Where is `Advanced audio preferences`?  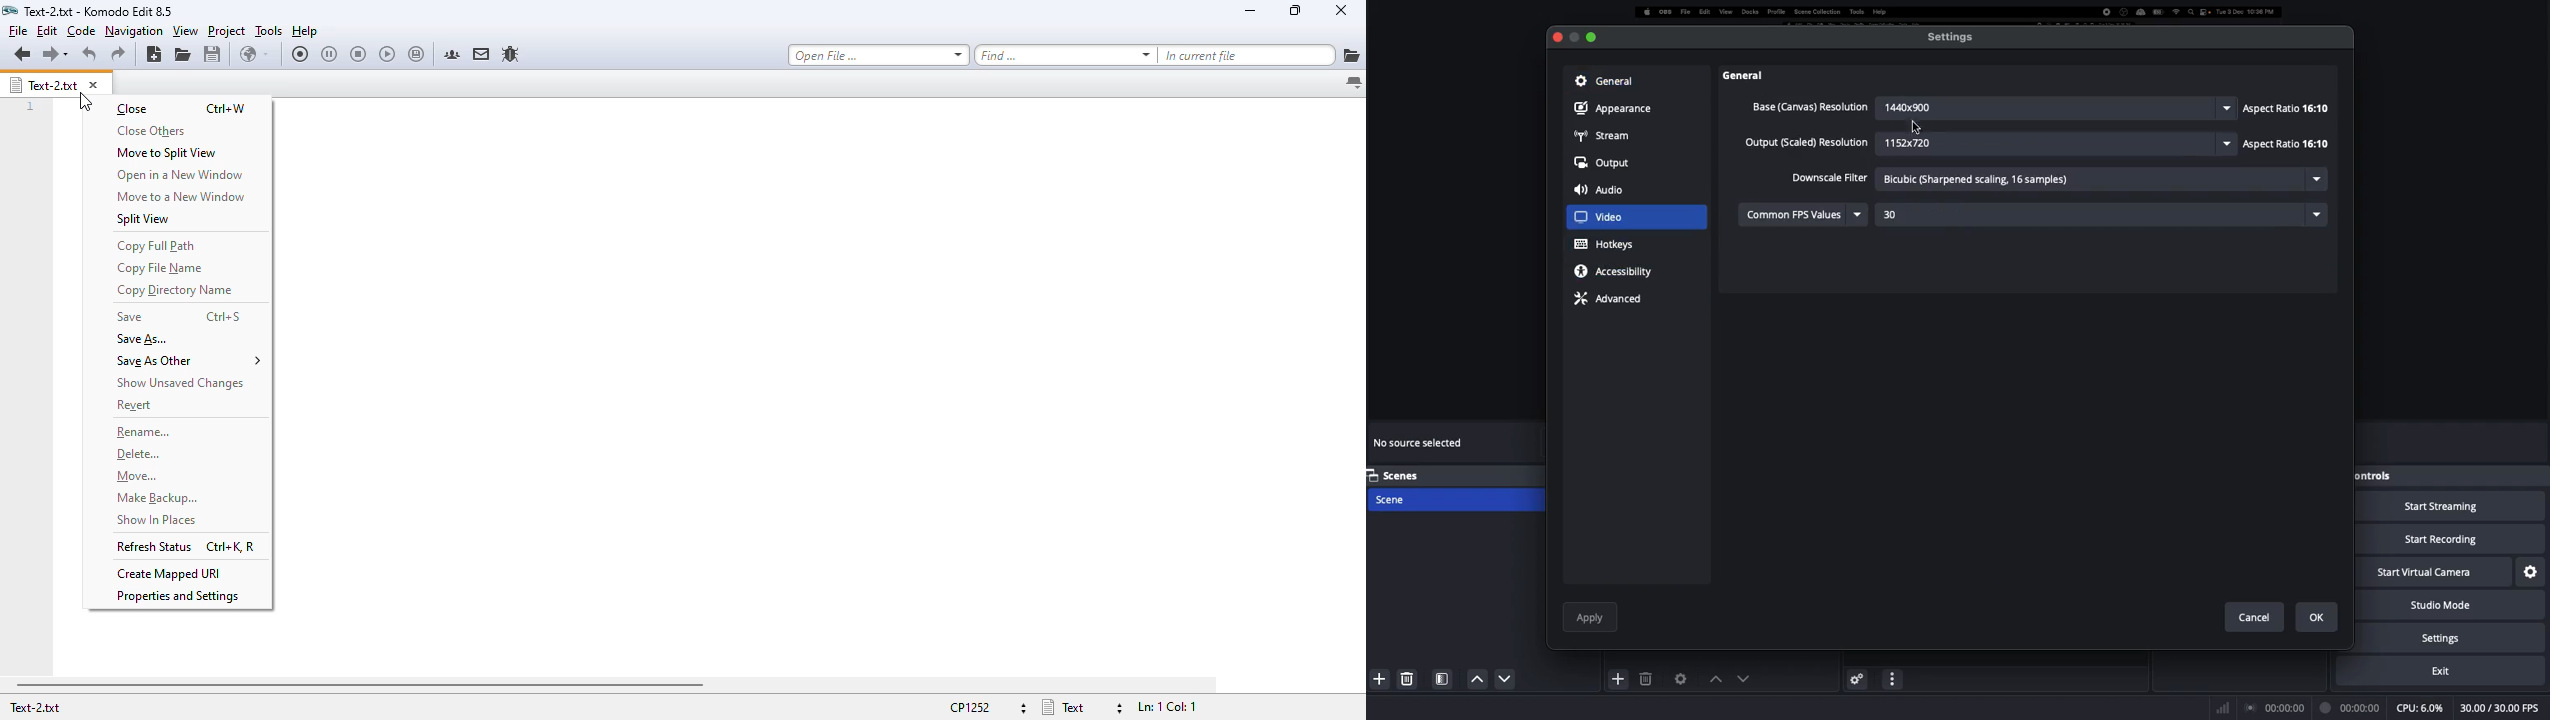
Advanced audio preferences is located at coordinates (1857, 678).